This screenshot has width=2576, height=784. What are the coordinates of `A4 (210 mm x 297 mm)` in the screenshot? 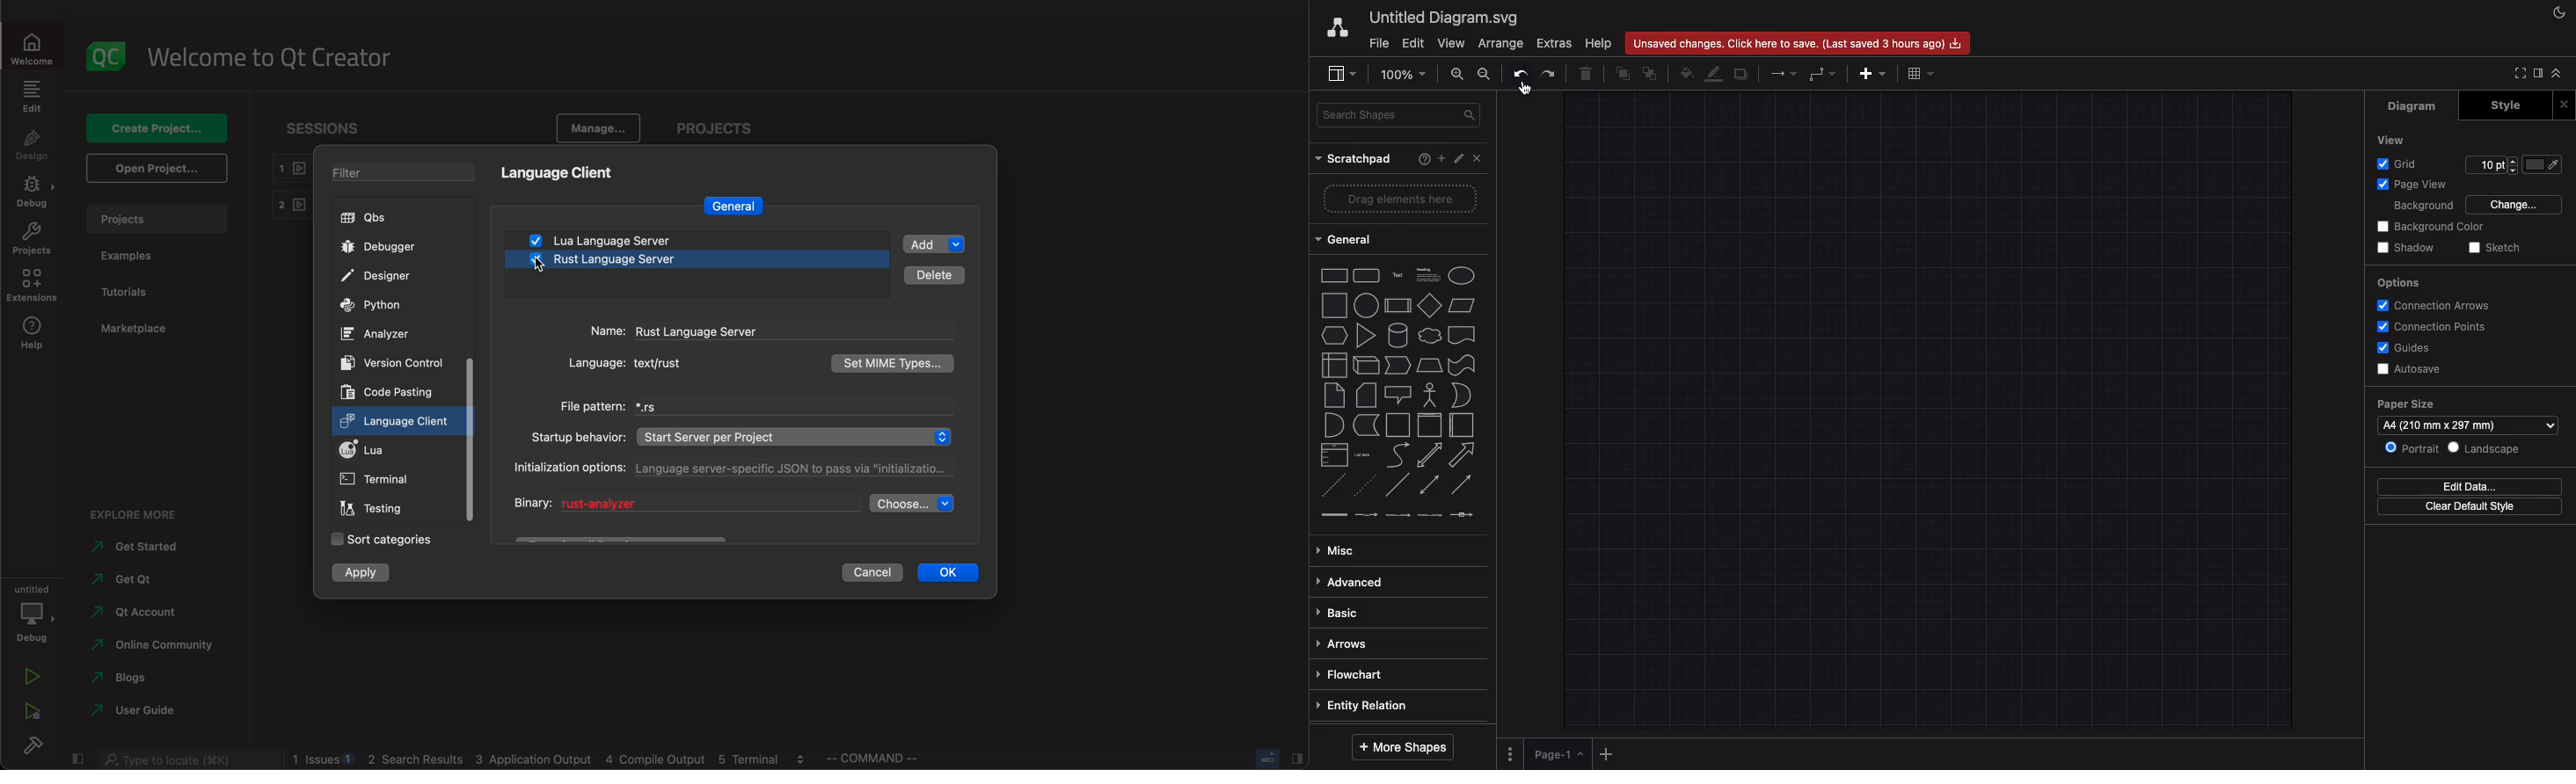 It's located at (2451, 425).